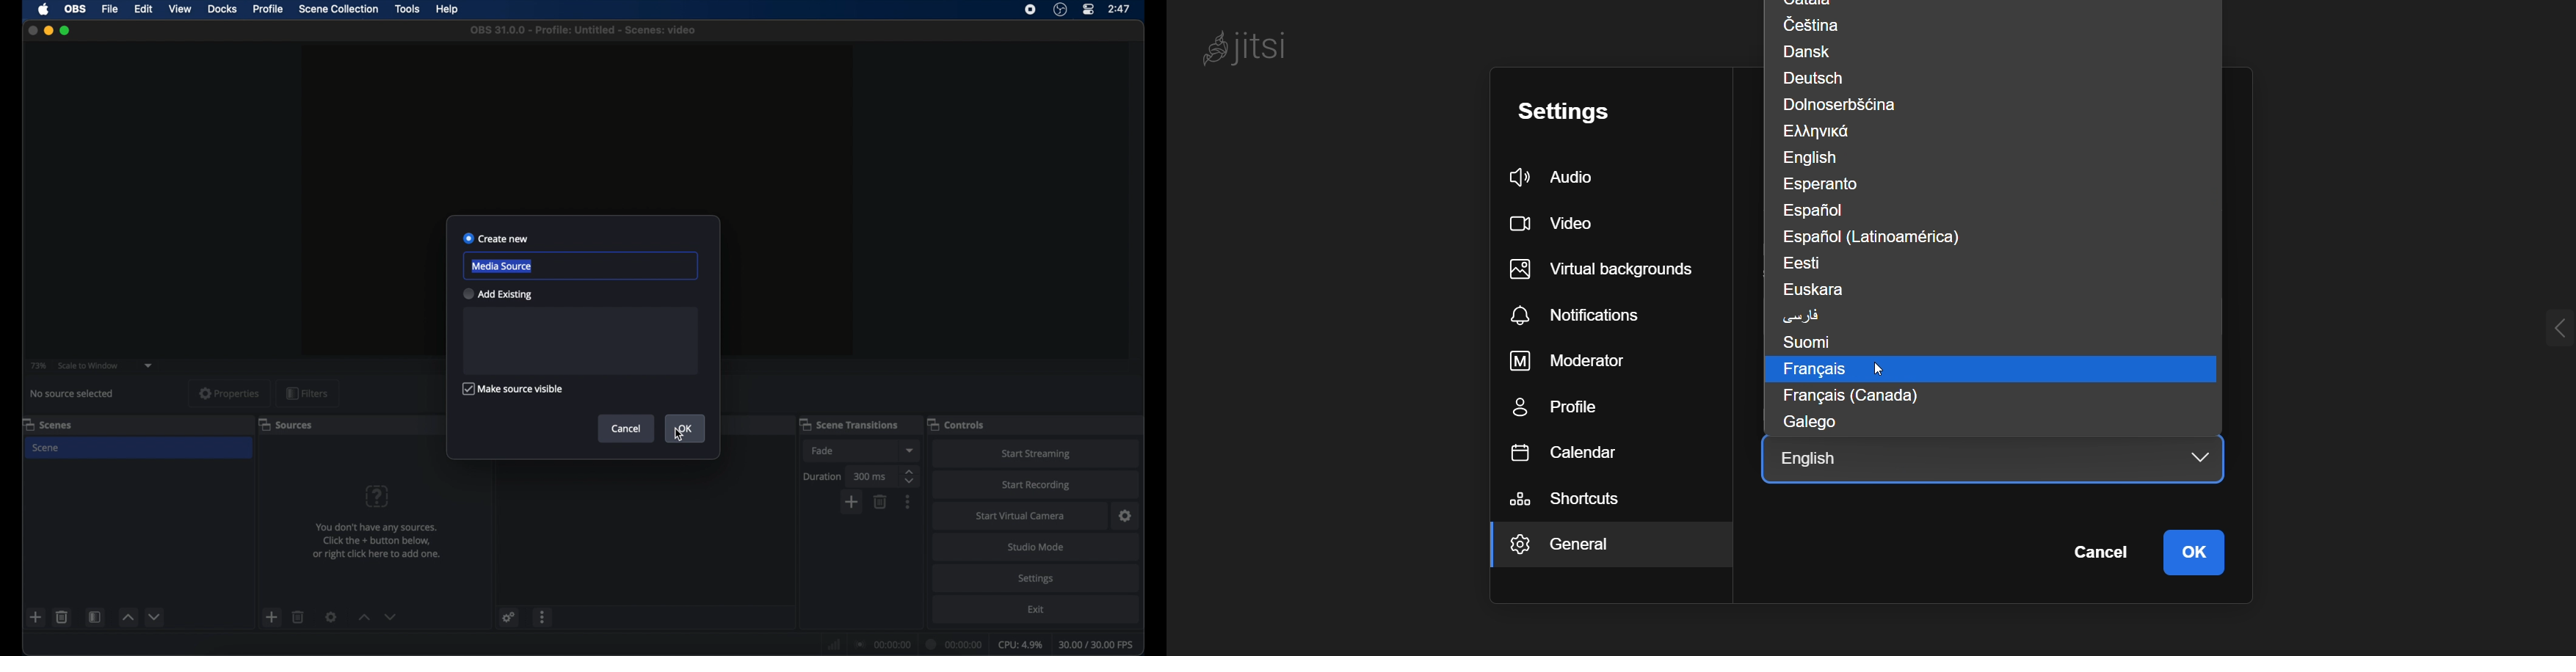 This screenshot has height=672, width=2576. What do you see at coordinates (128, 617) in the screenshot?
I see `increment button` at bounding box center [128, 617].